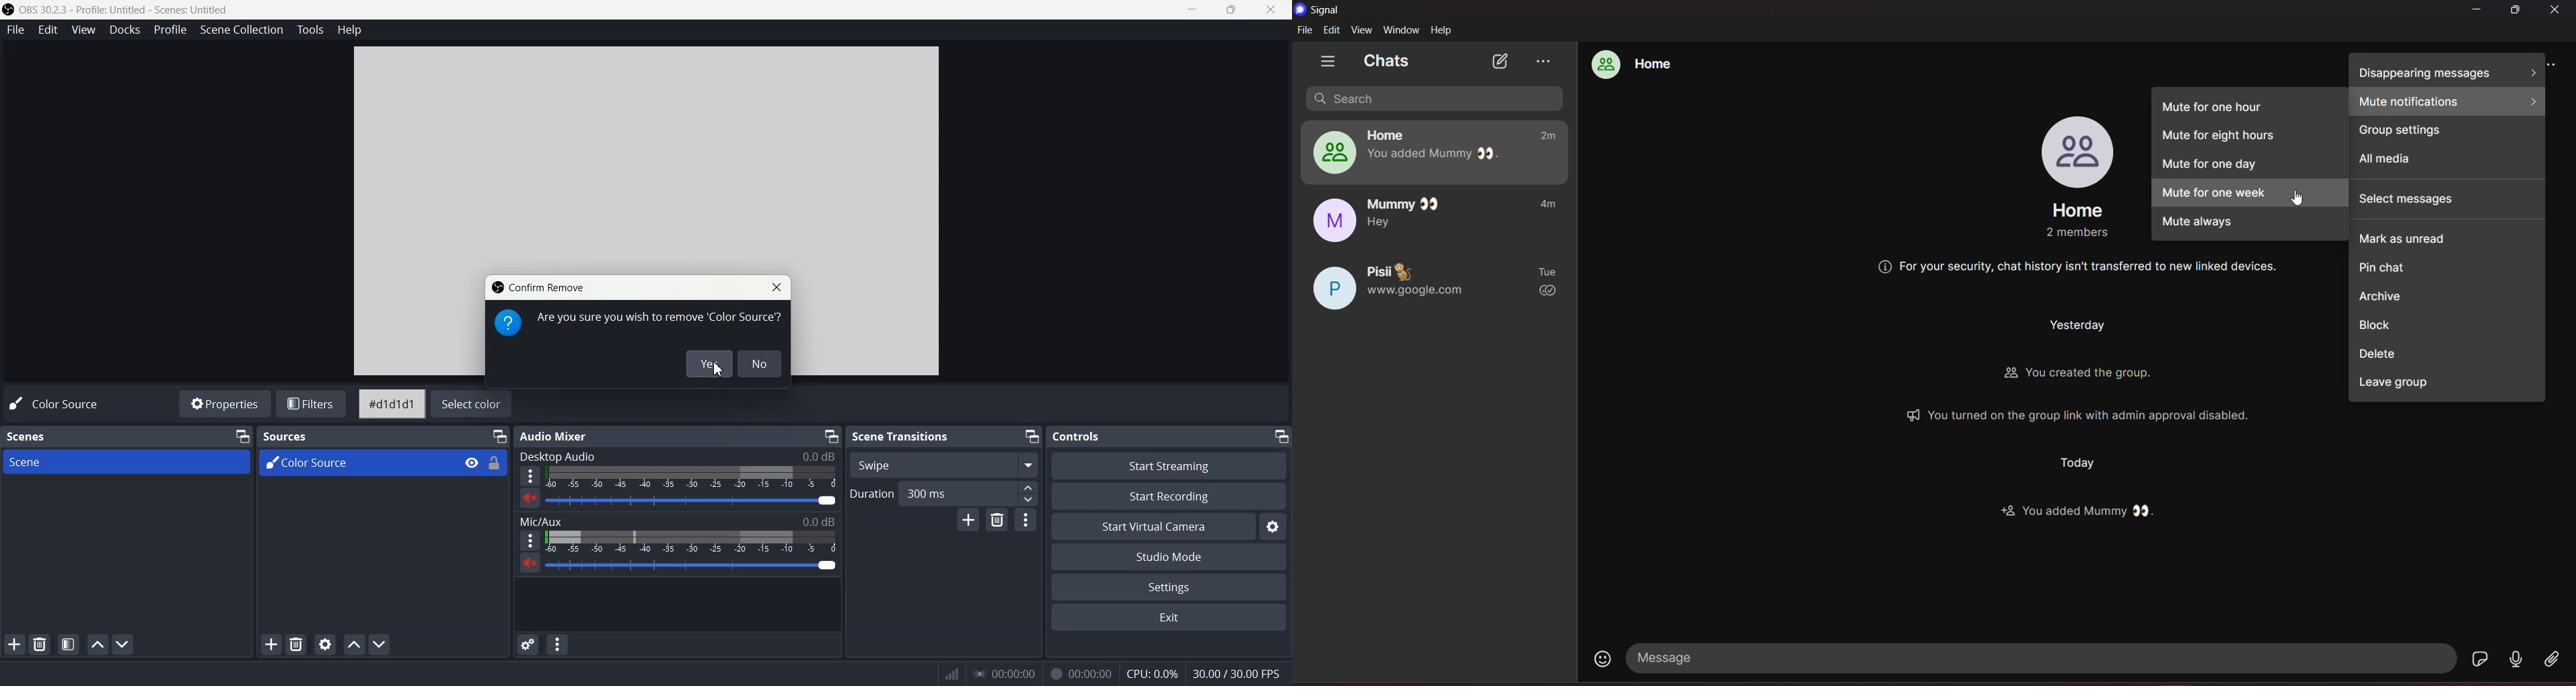  Describe the element at coordinates (1151, 673) in the screenshot. I see `CPU: 0.0%` at that location.